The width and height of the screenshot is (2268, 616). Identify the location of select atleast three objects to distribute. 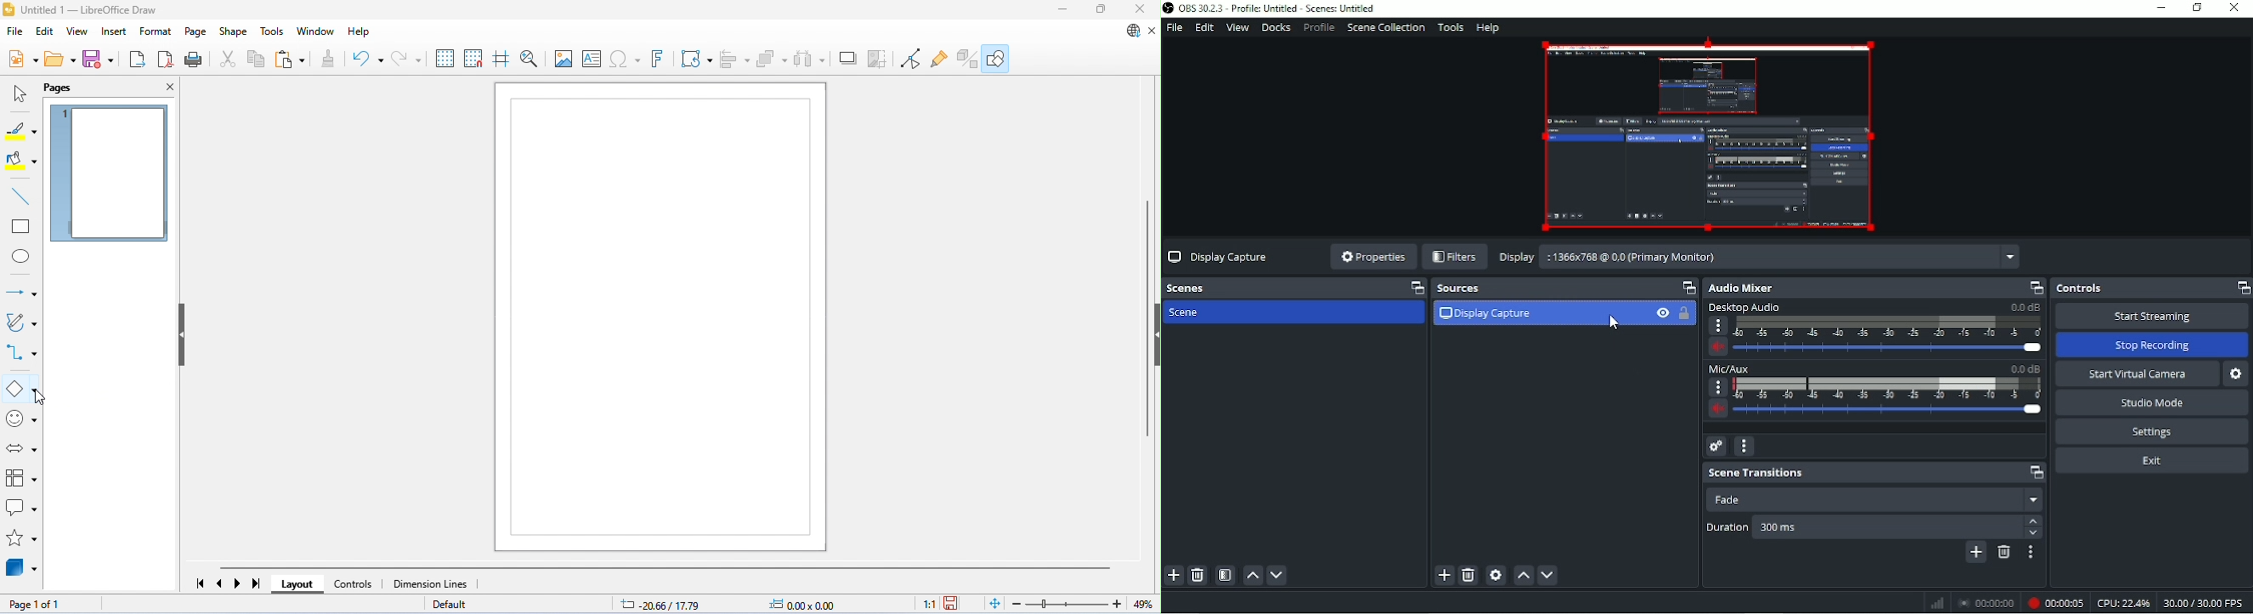
(811, 58).